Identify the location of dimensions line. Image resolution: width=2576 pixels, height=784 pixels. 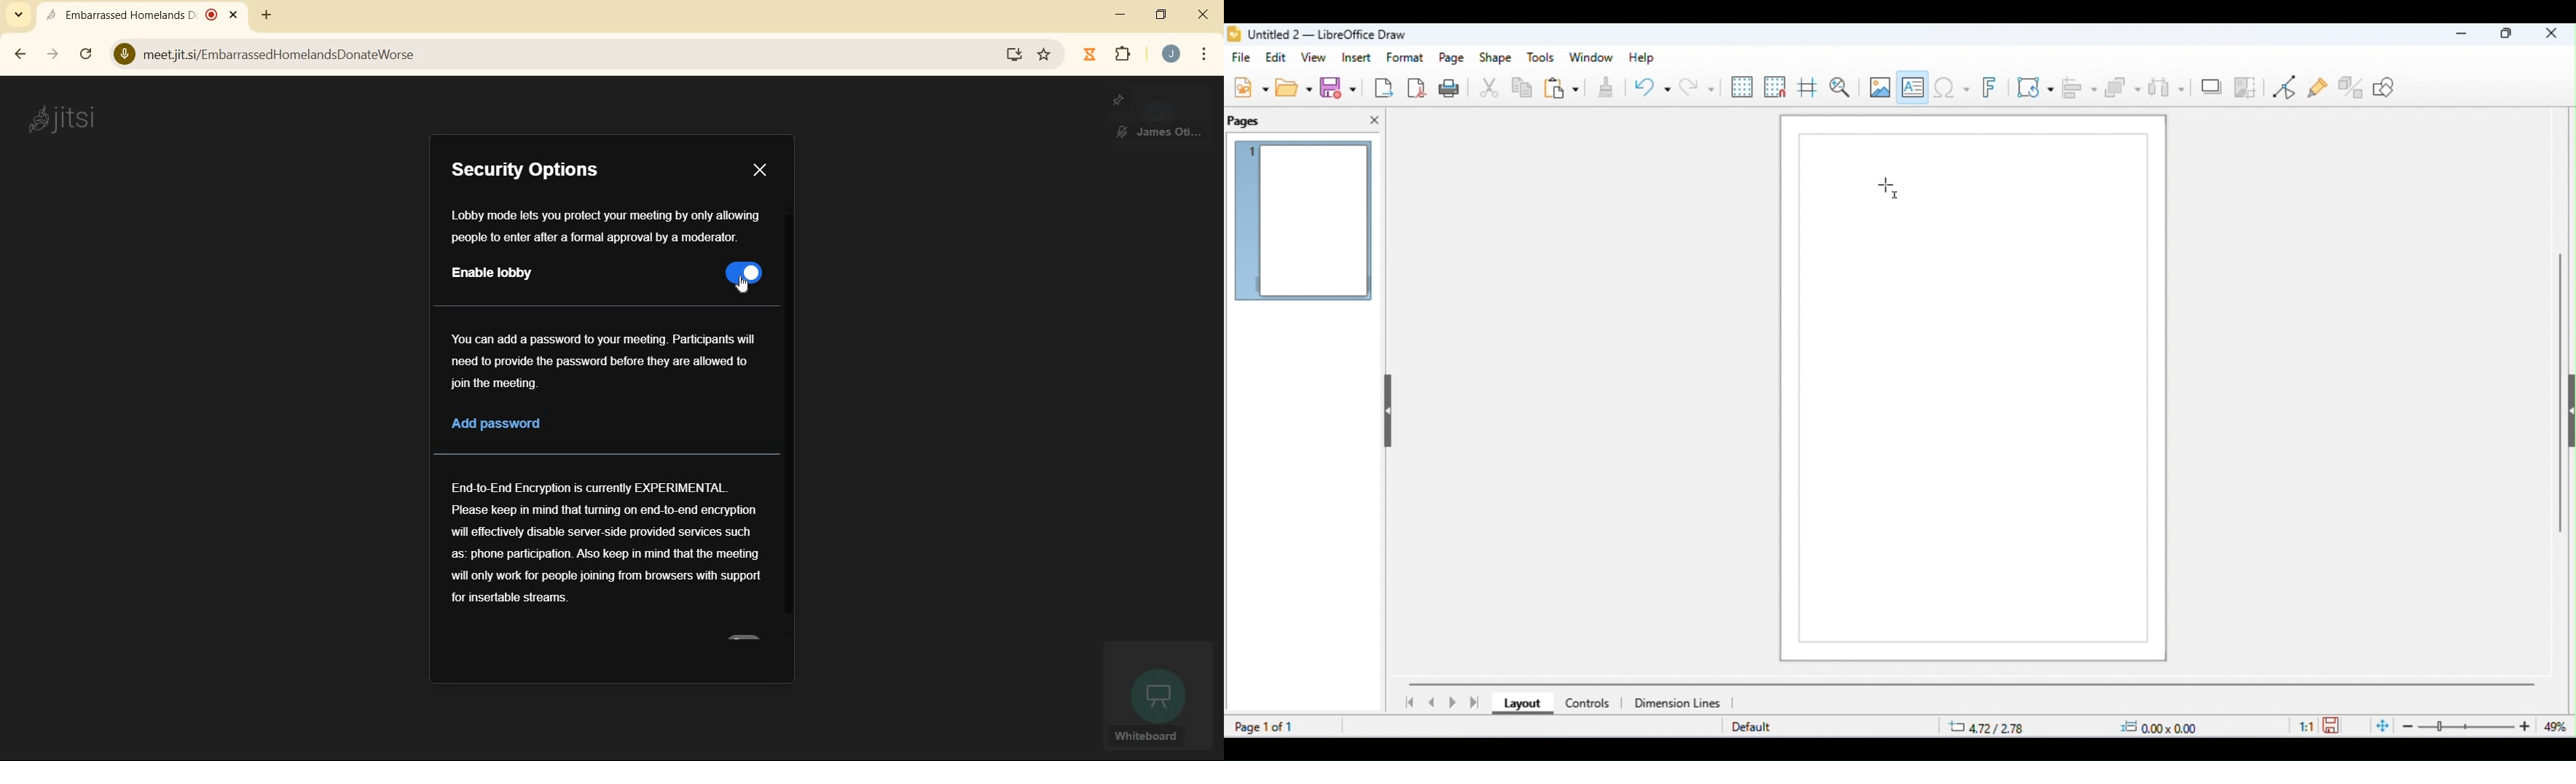
(1680, 703).